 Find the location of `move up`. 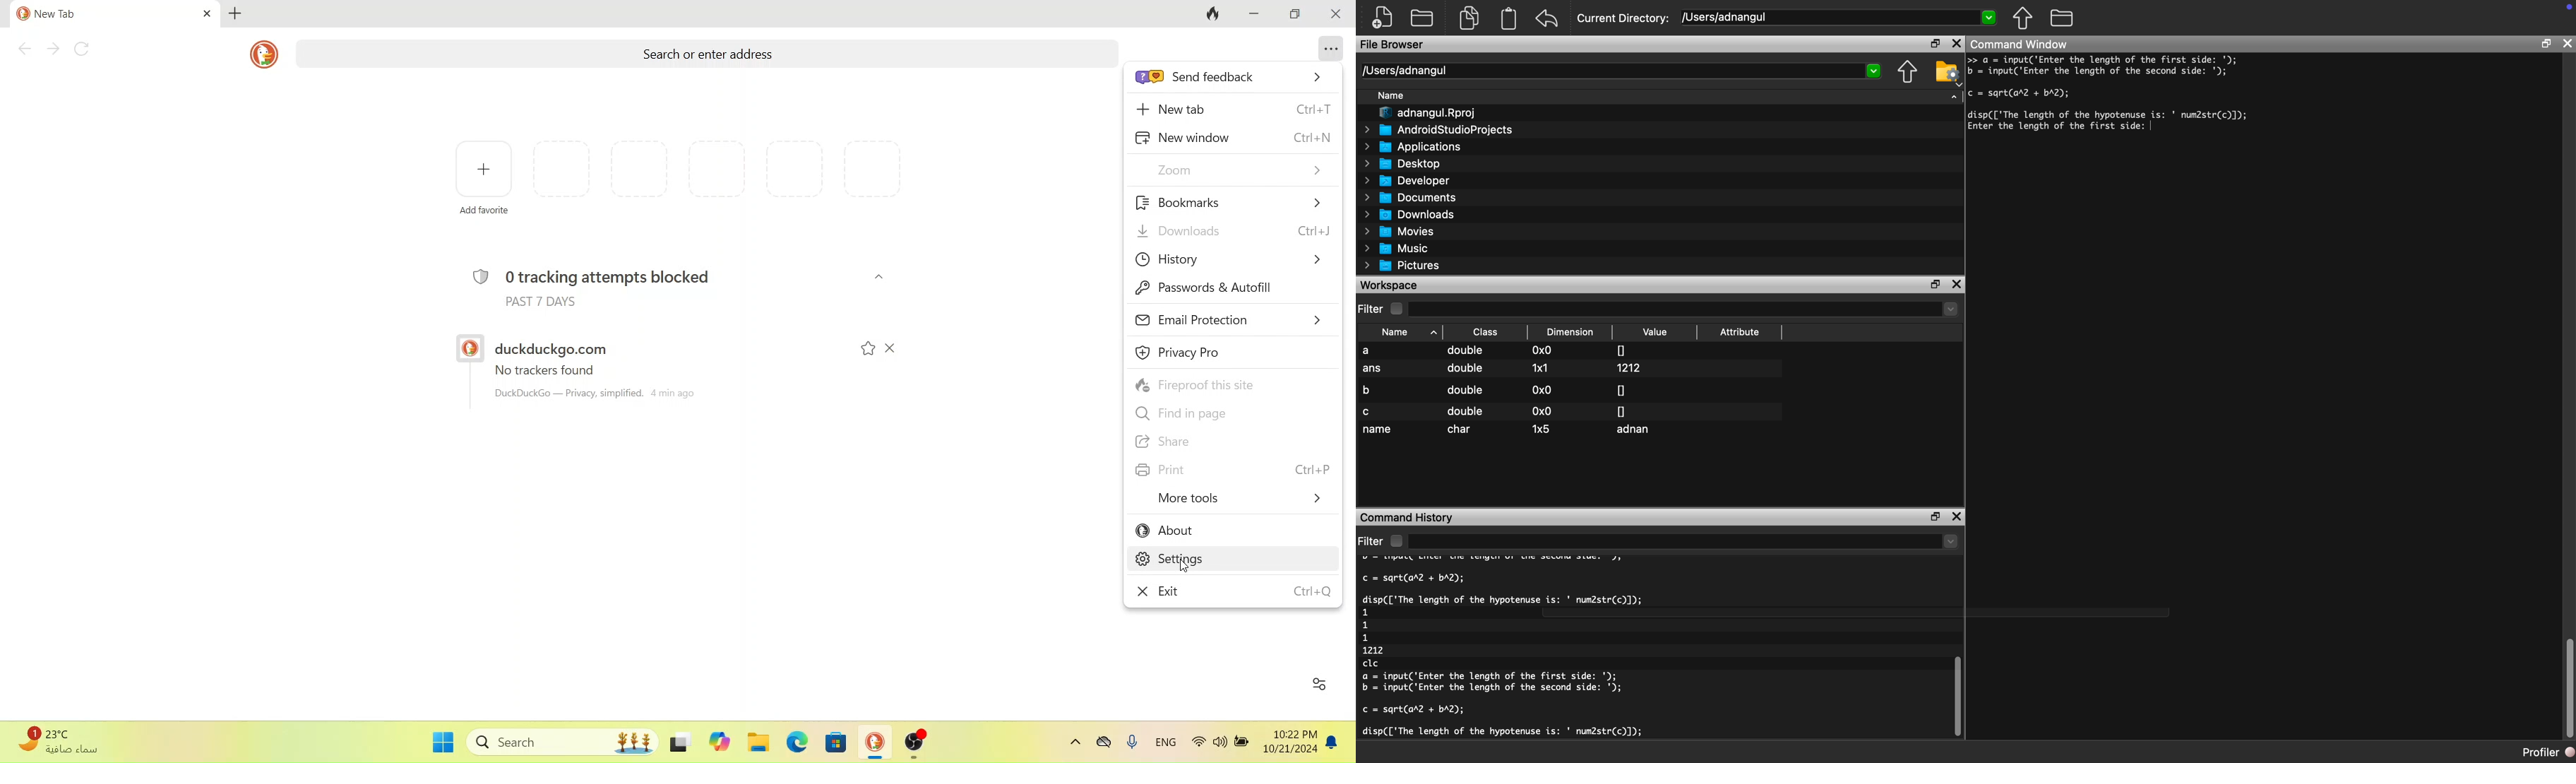

move up is located at coordinates (1907, 72).